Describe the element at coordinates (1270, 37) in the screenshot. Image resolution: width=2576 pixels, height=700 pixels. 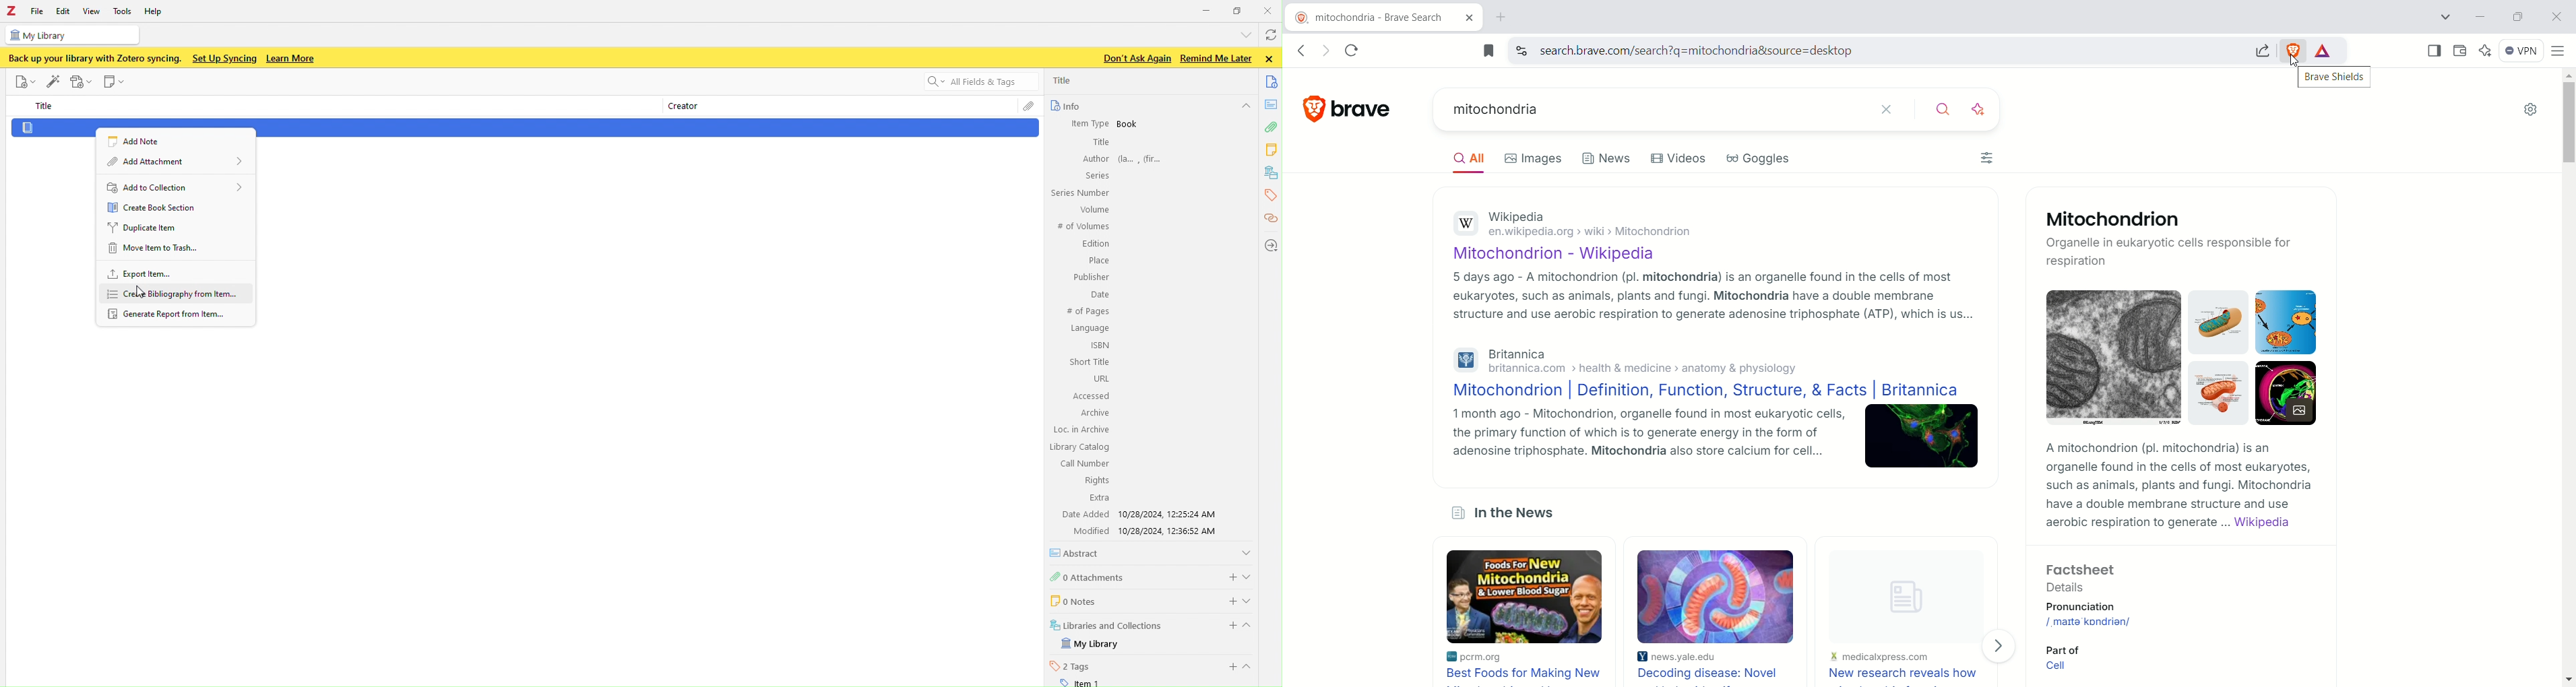
I see `refresh ` at that location.